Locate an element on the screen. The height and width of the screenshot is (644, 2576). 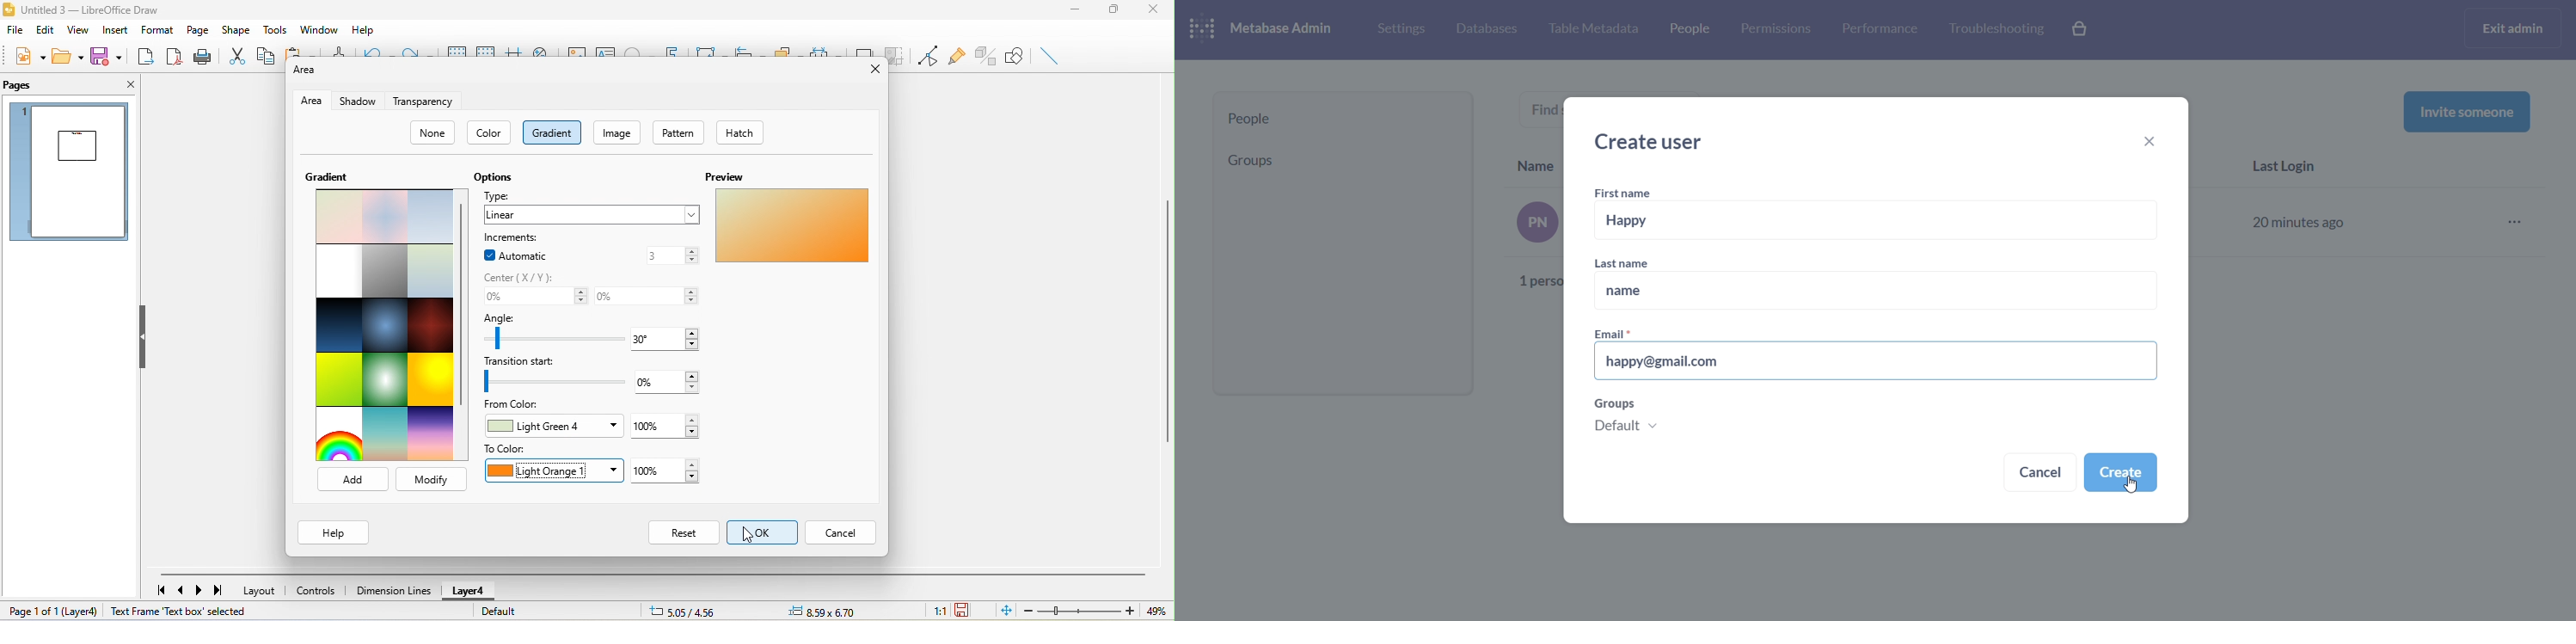
gradient is located at coordinates (552, 132).